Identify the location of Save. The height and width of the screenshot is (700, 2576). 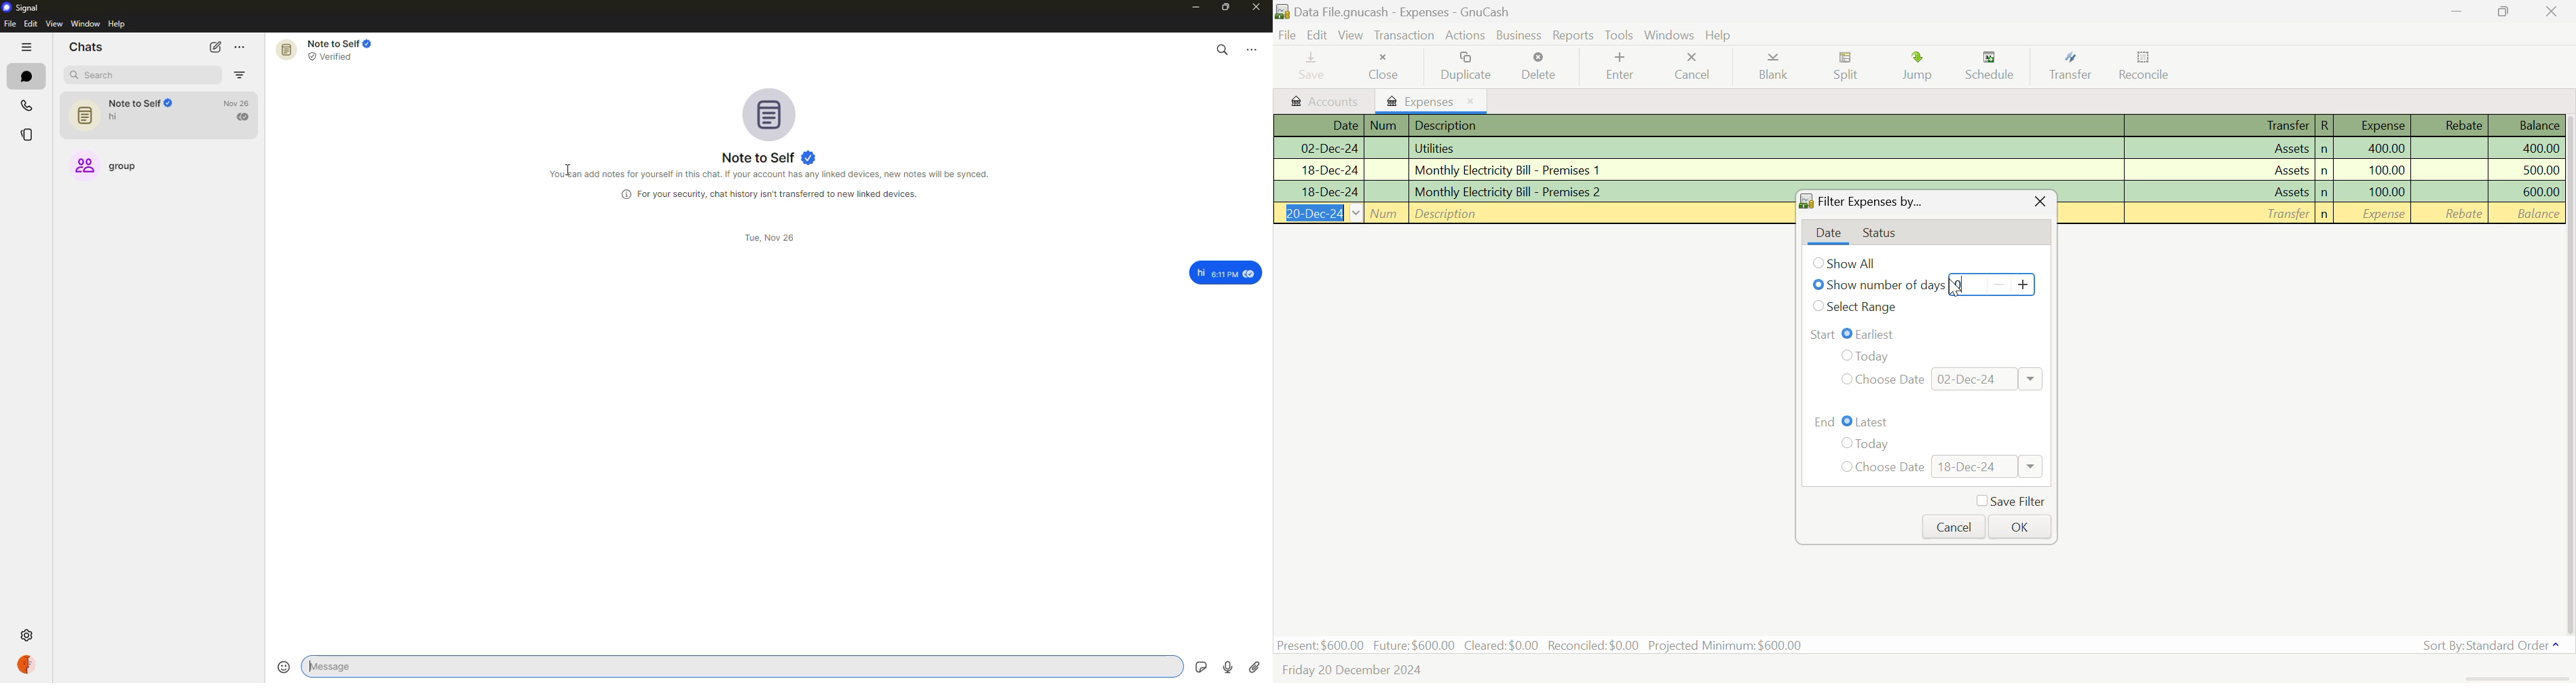
(1313, 67).